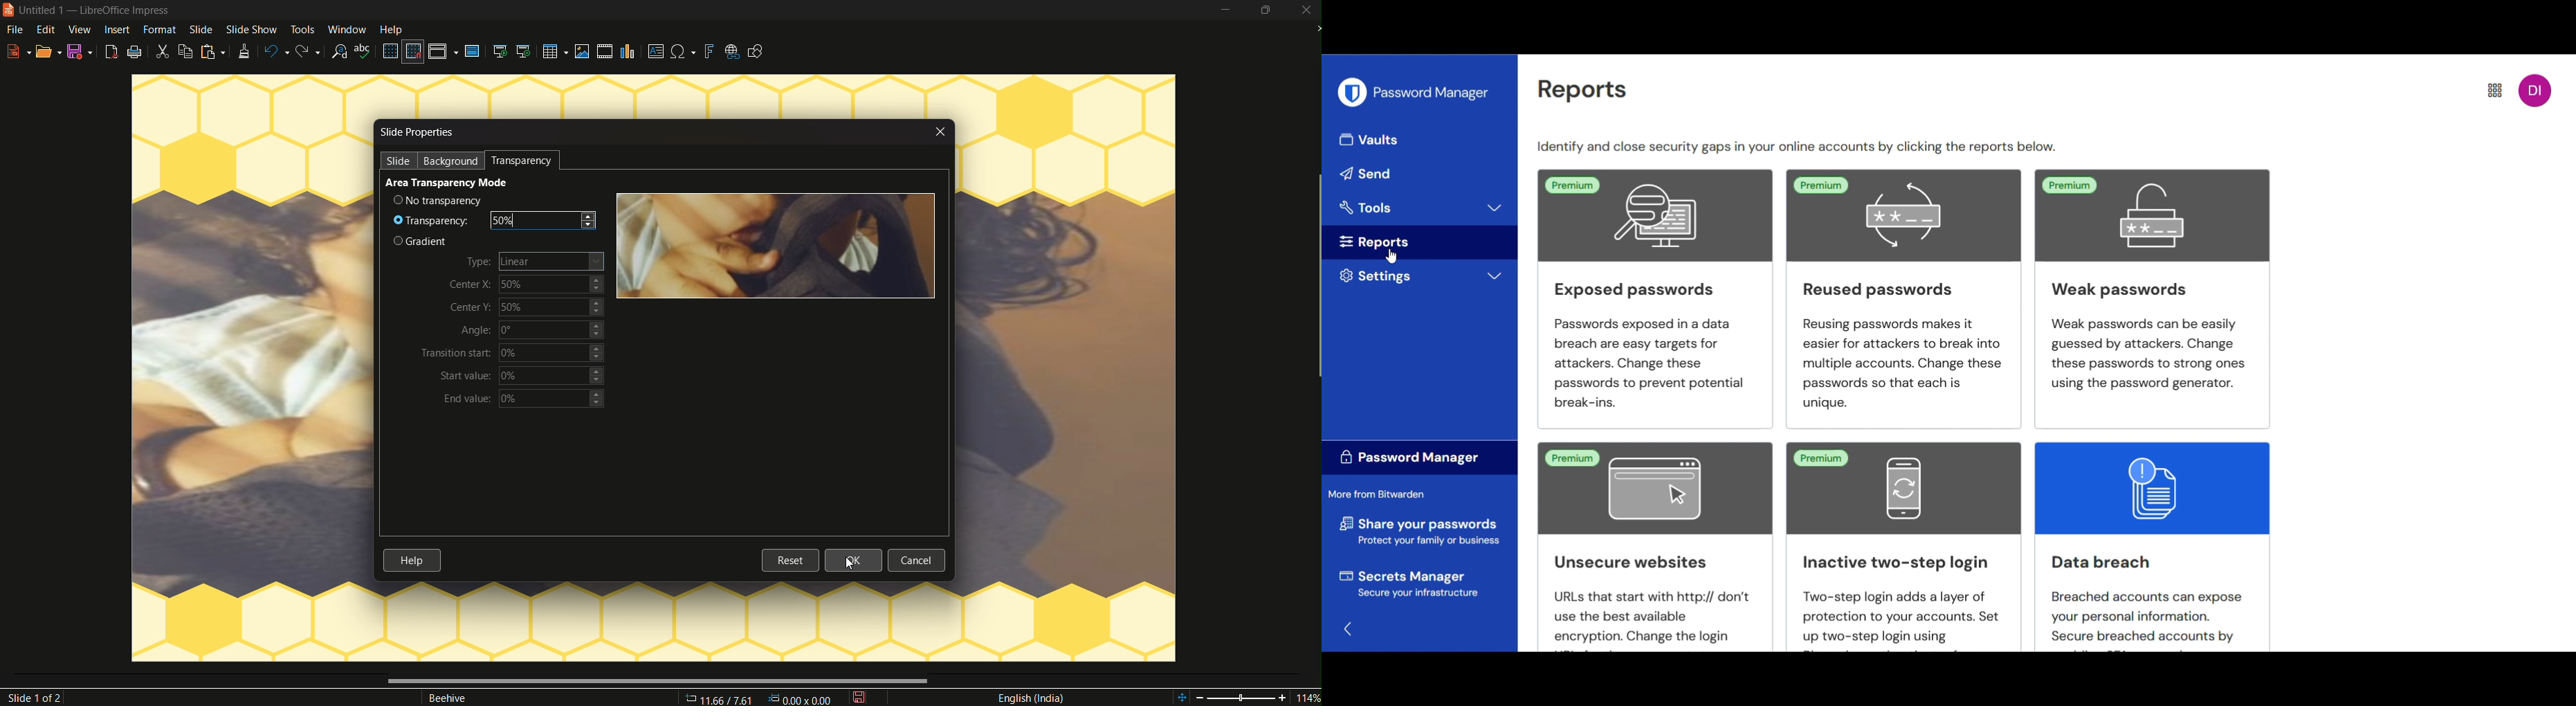  What do you see at coordinates (500, 51) in the screenshot?
I see `start from the first slide` at bounding box center [500, 51].